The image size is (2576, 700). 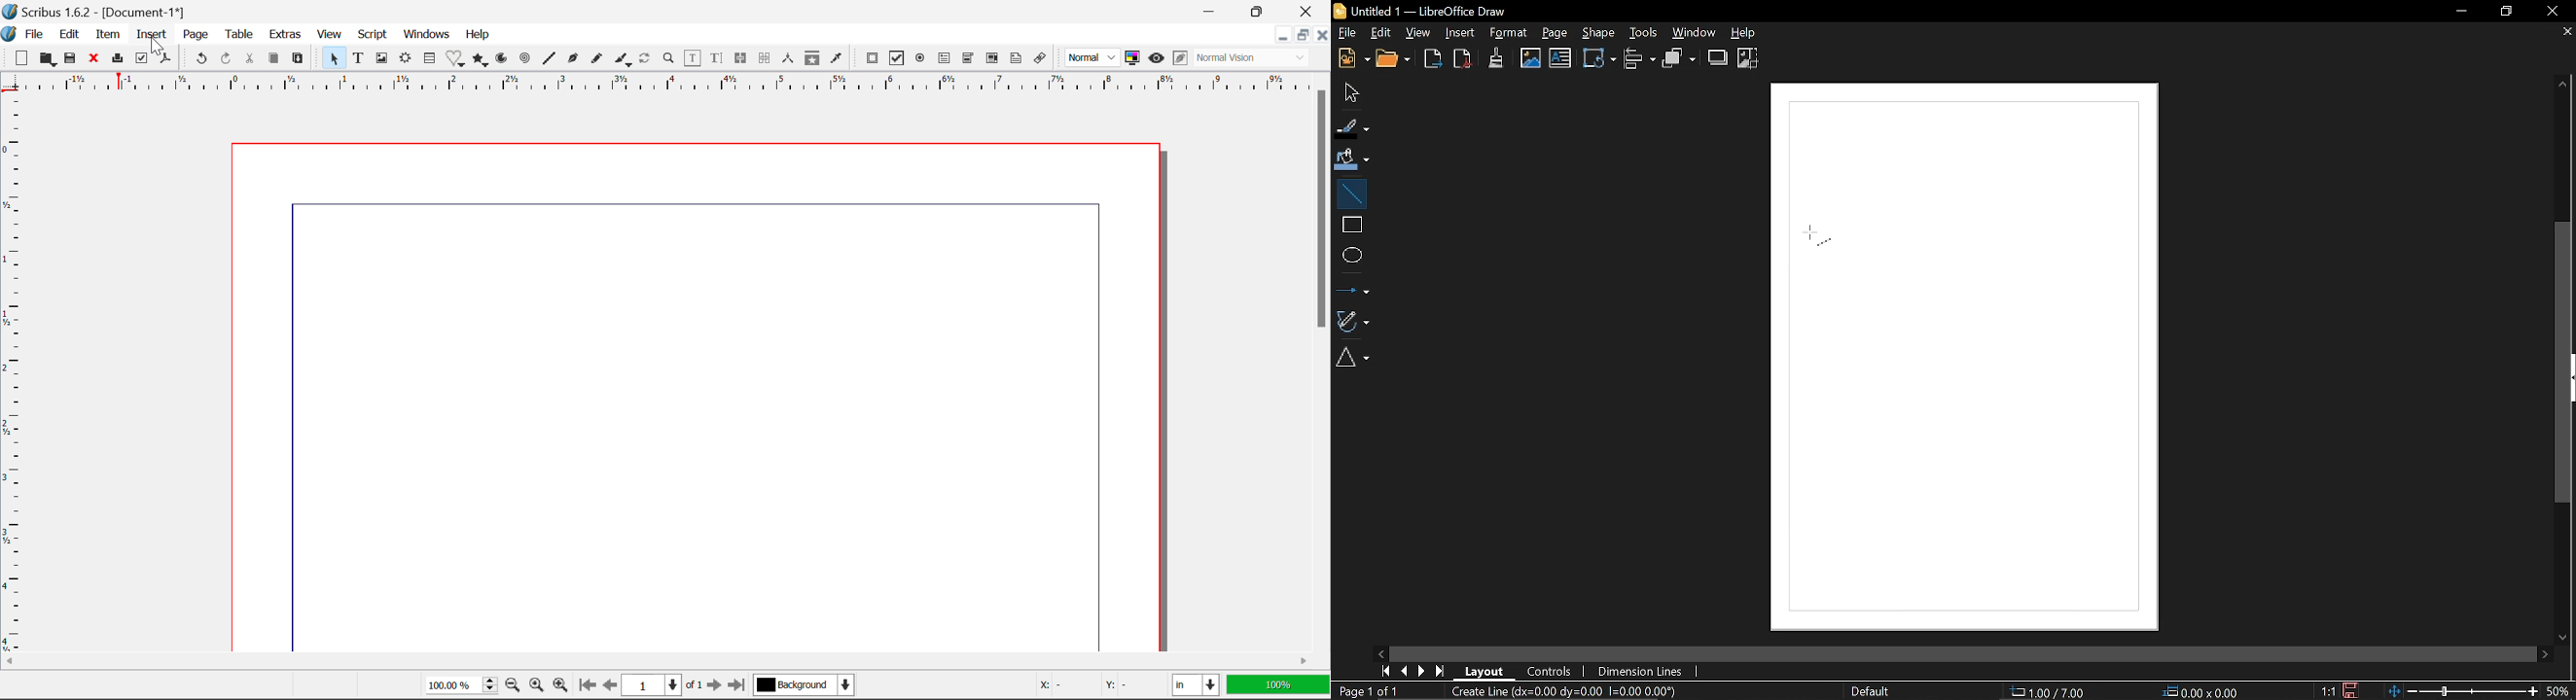 I want to click on View, so click(x=330, y=36).